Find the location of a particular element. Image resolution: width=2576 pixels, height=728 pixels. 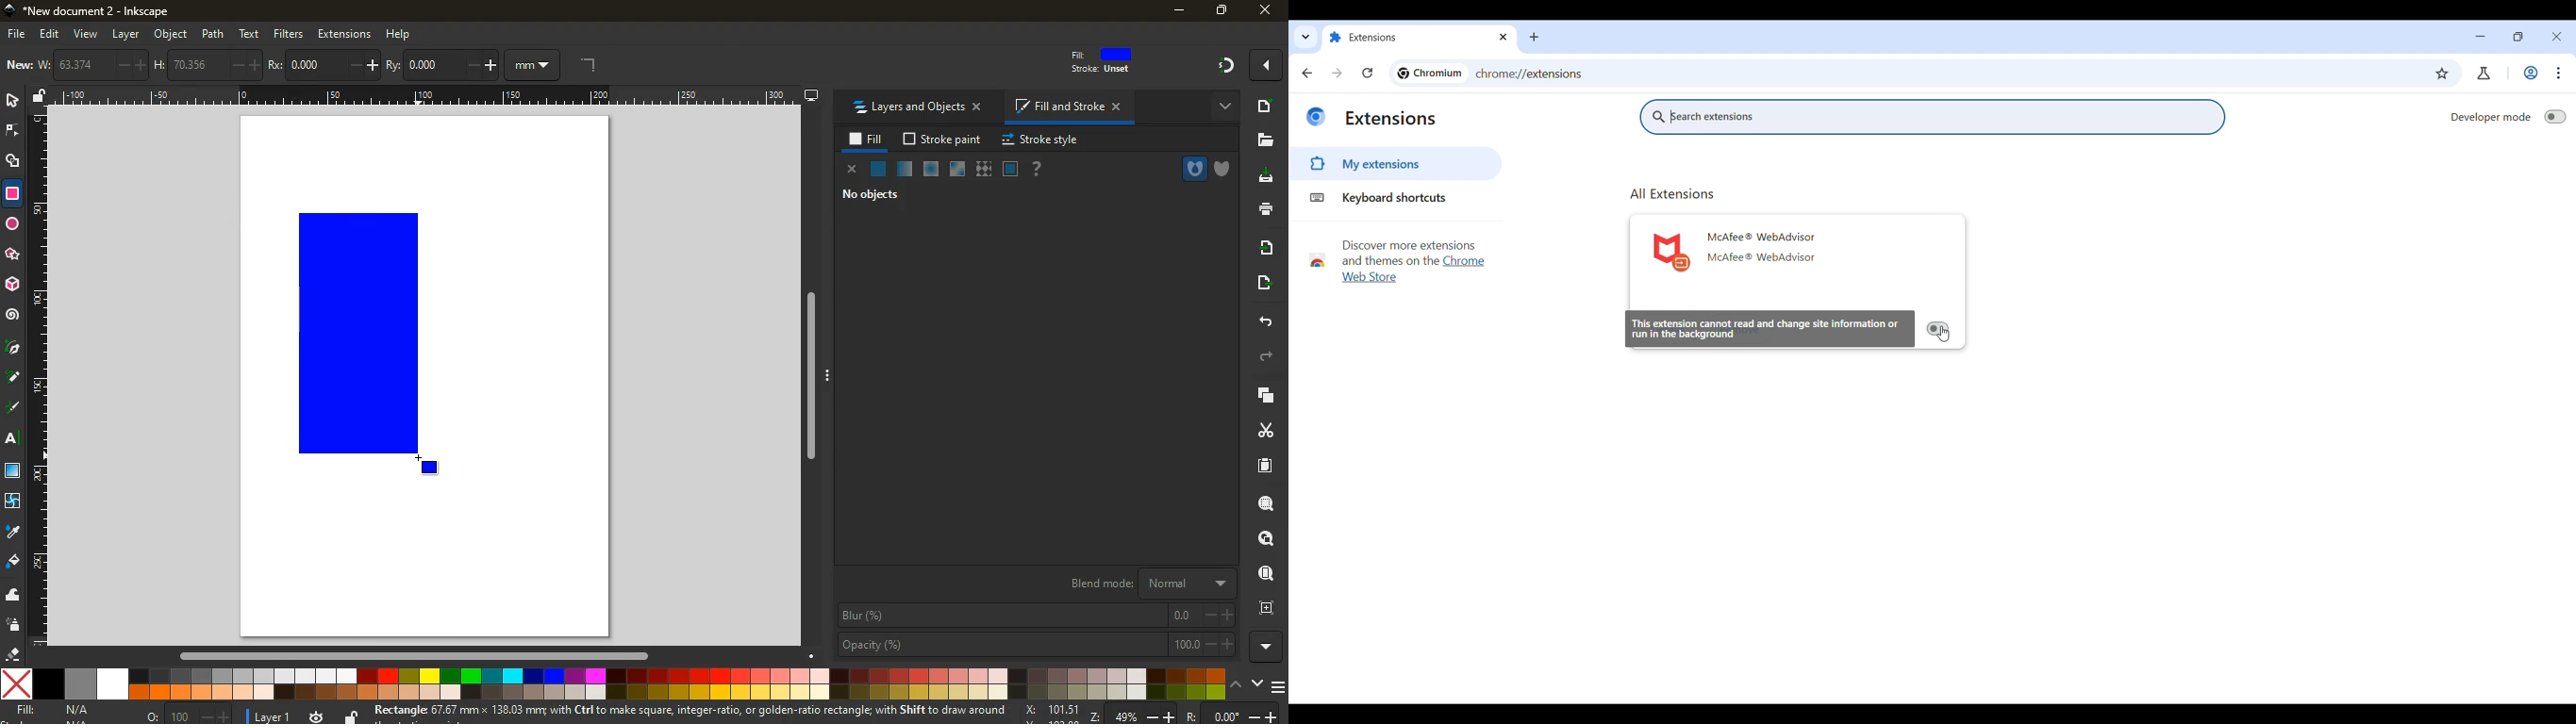

Search extensions is located at coordinates (1933, 117).